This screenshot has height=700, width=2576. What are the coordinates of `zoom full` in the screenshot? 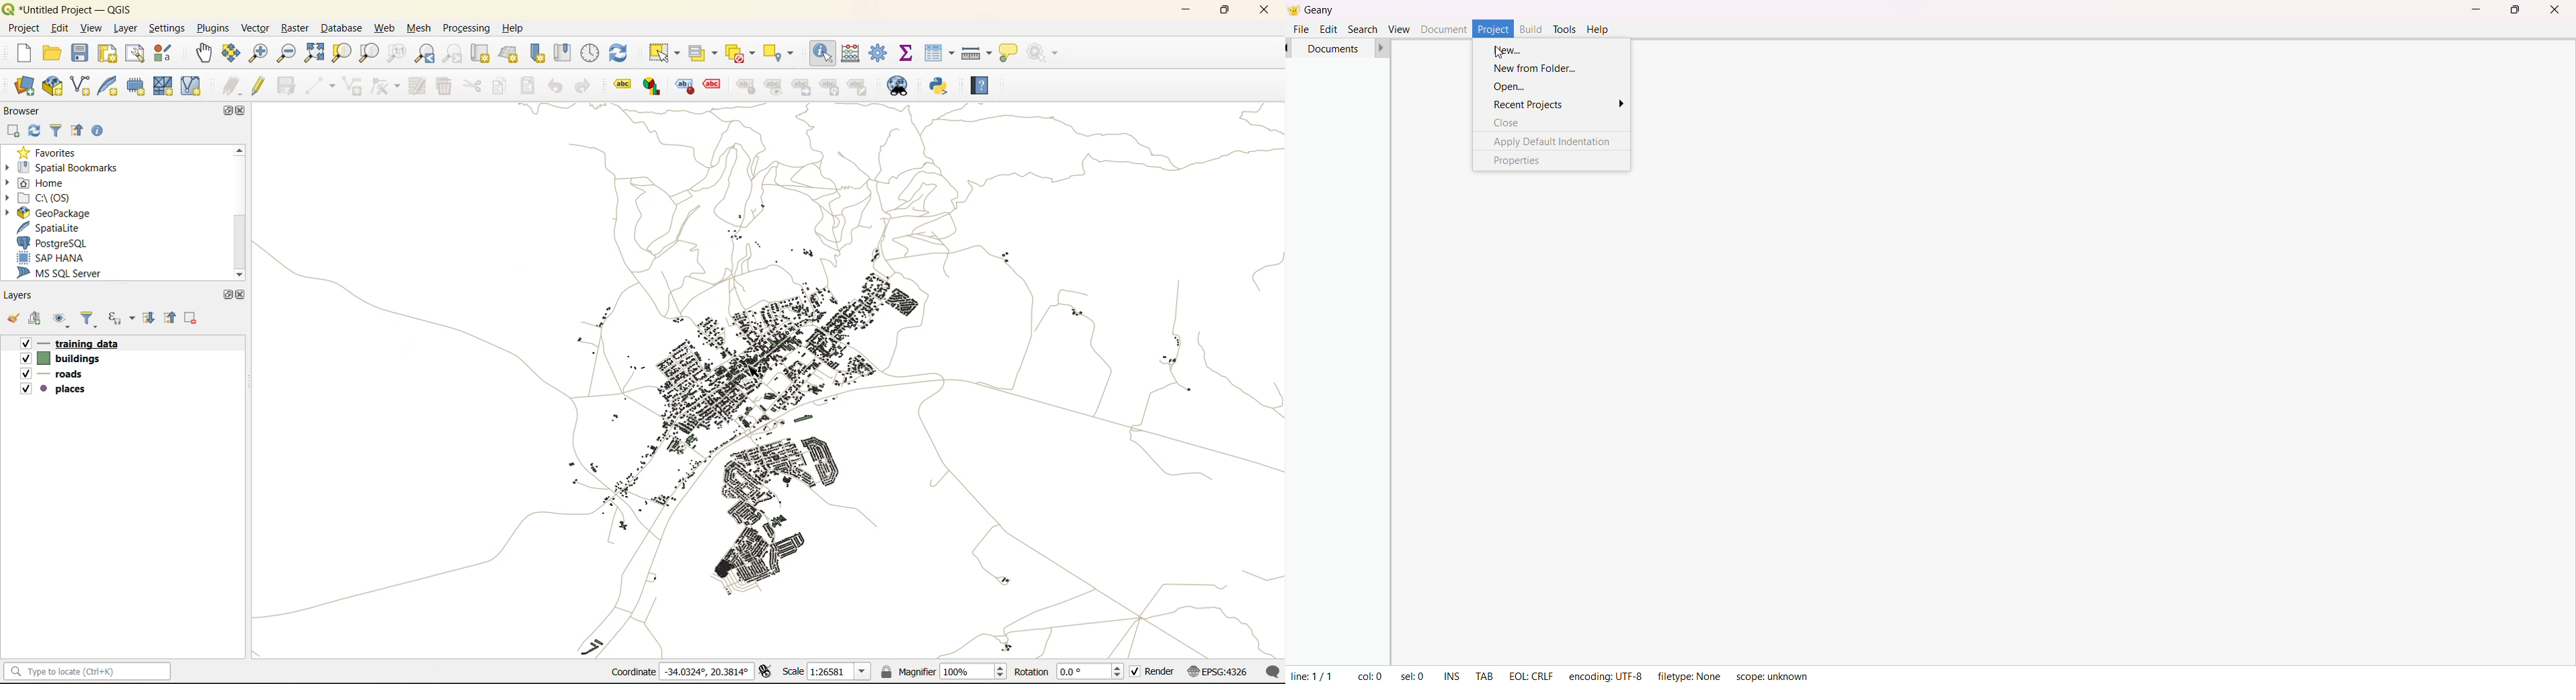 It's located at (313, 54).